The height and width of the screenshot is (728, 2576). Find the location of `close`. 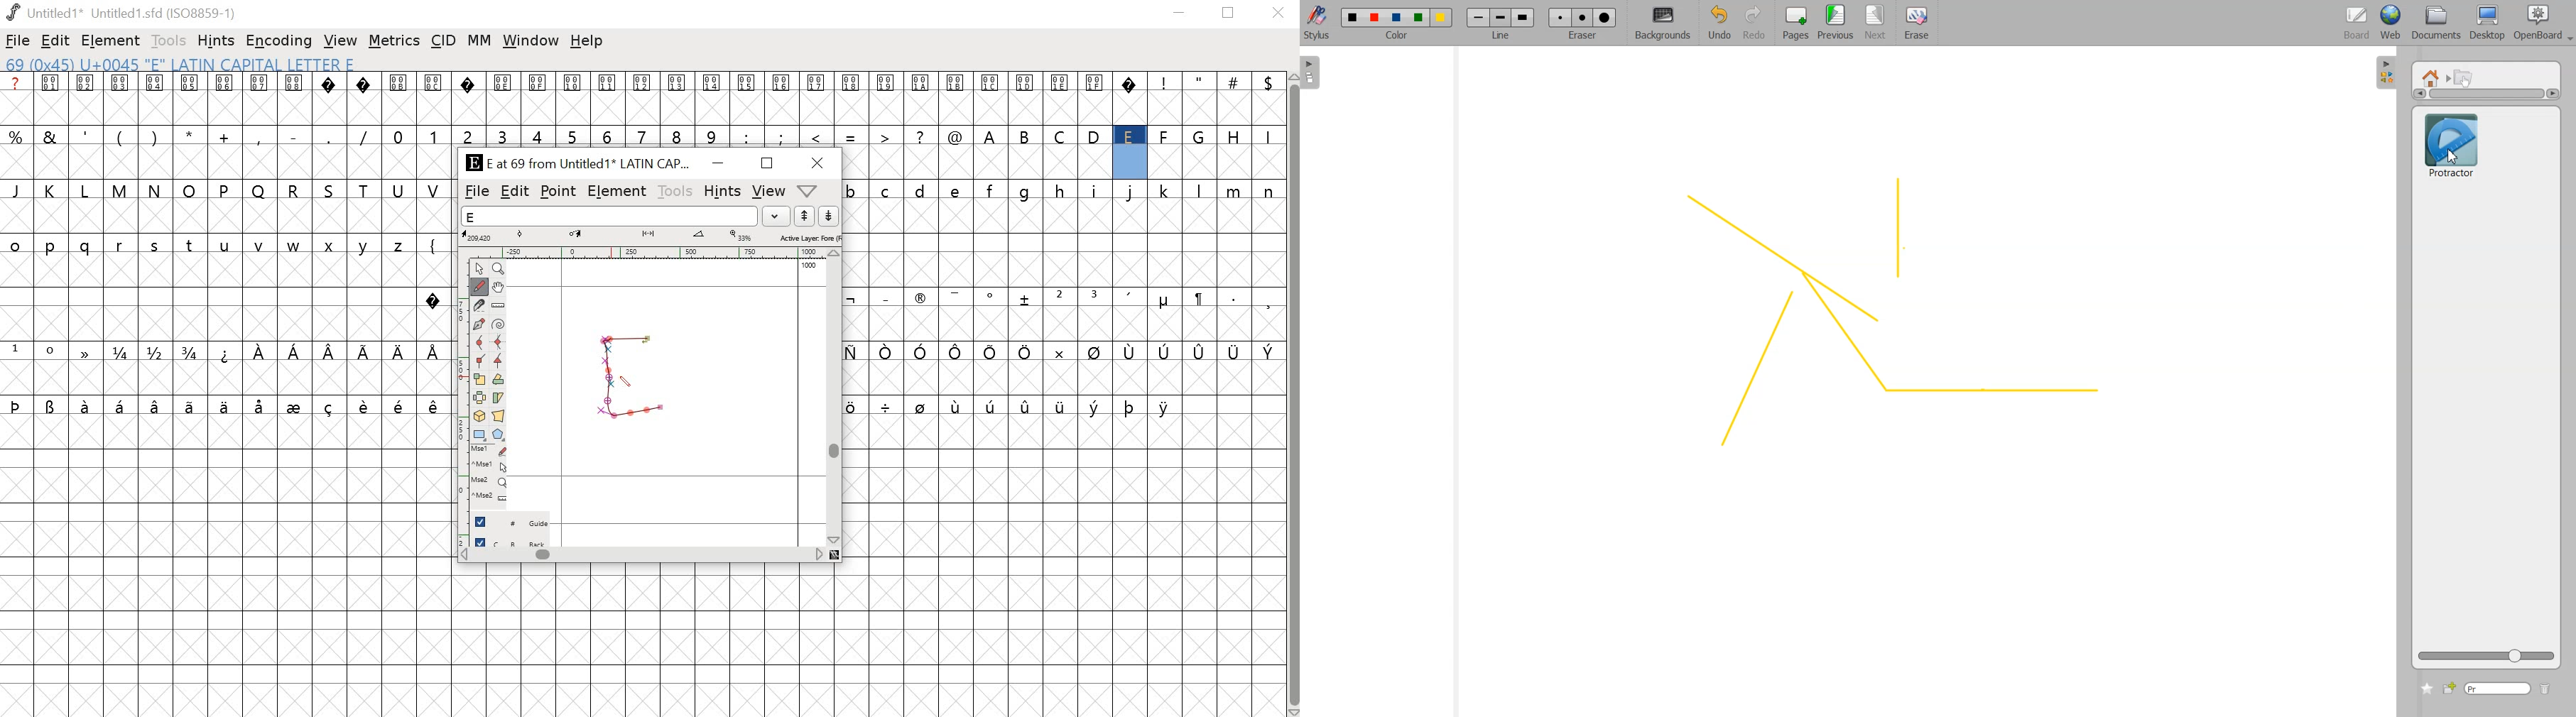

close is located at coordinates (1278, 13).